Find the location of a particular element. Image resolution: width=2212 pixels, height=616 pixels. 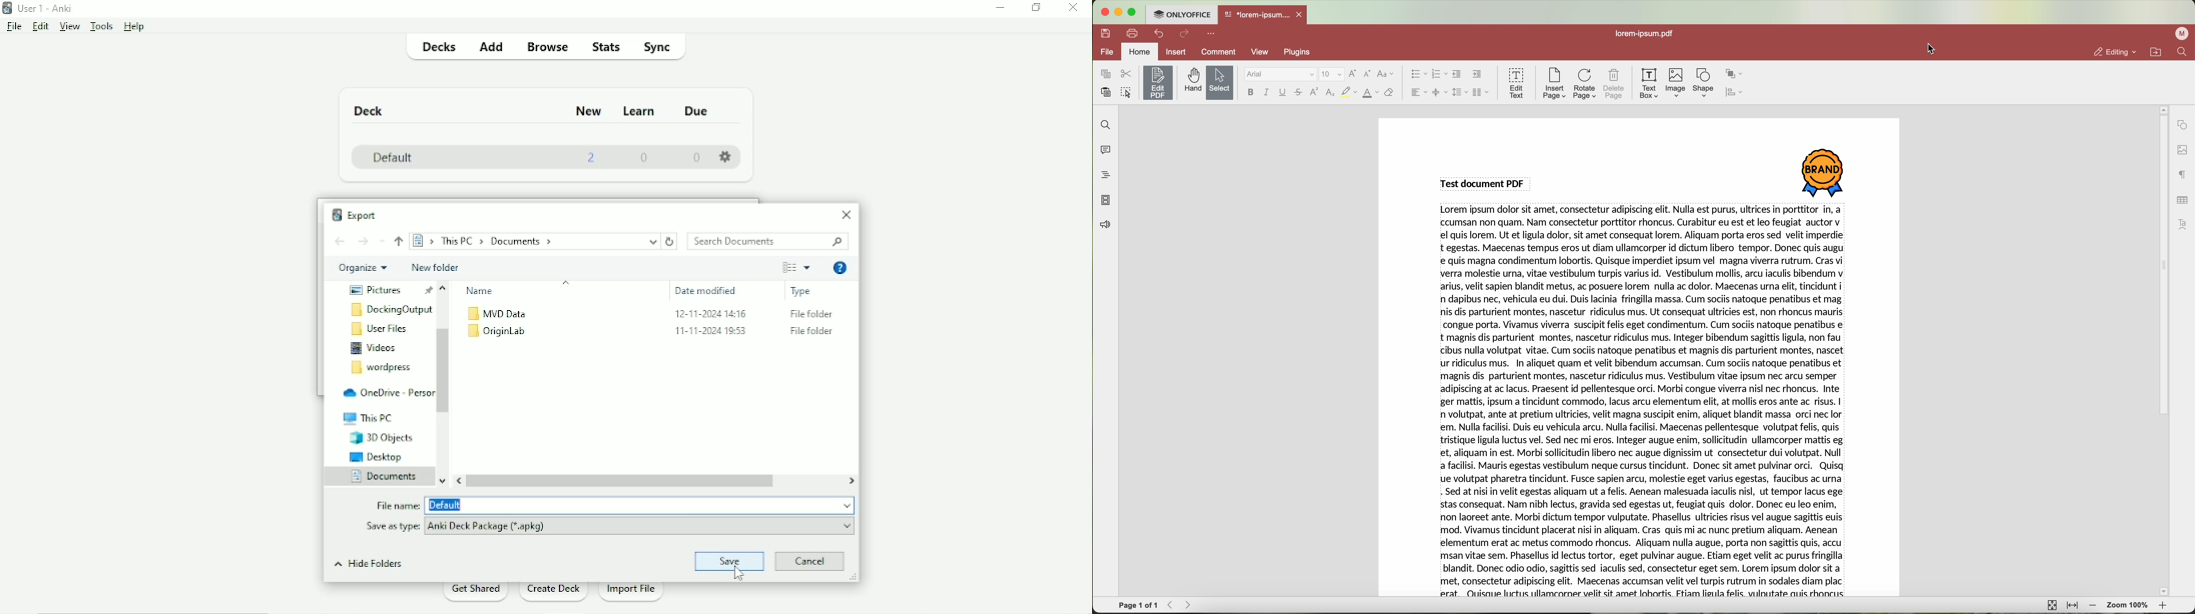

highlight color is located at coordinates (1348, 93).